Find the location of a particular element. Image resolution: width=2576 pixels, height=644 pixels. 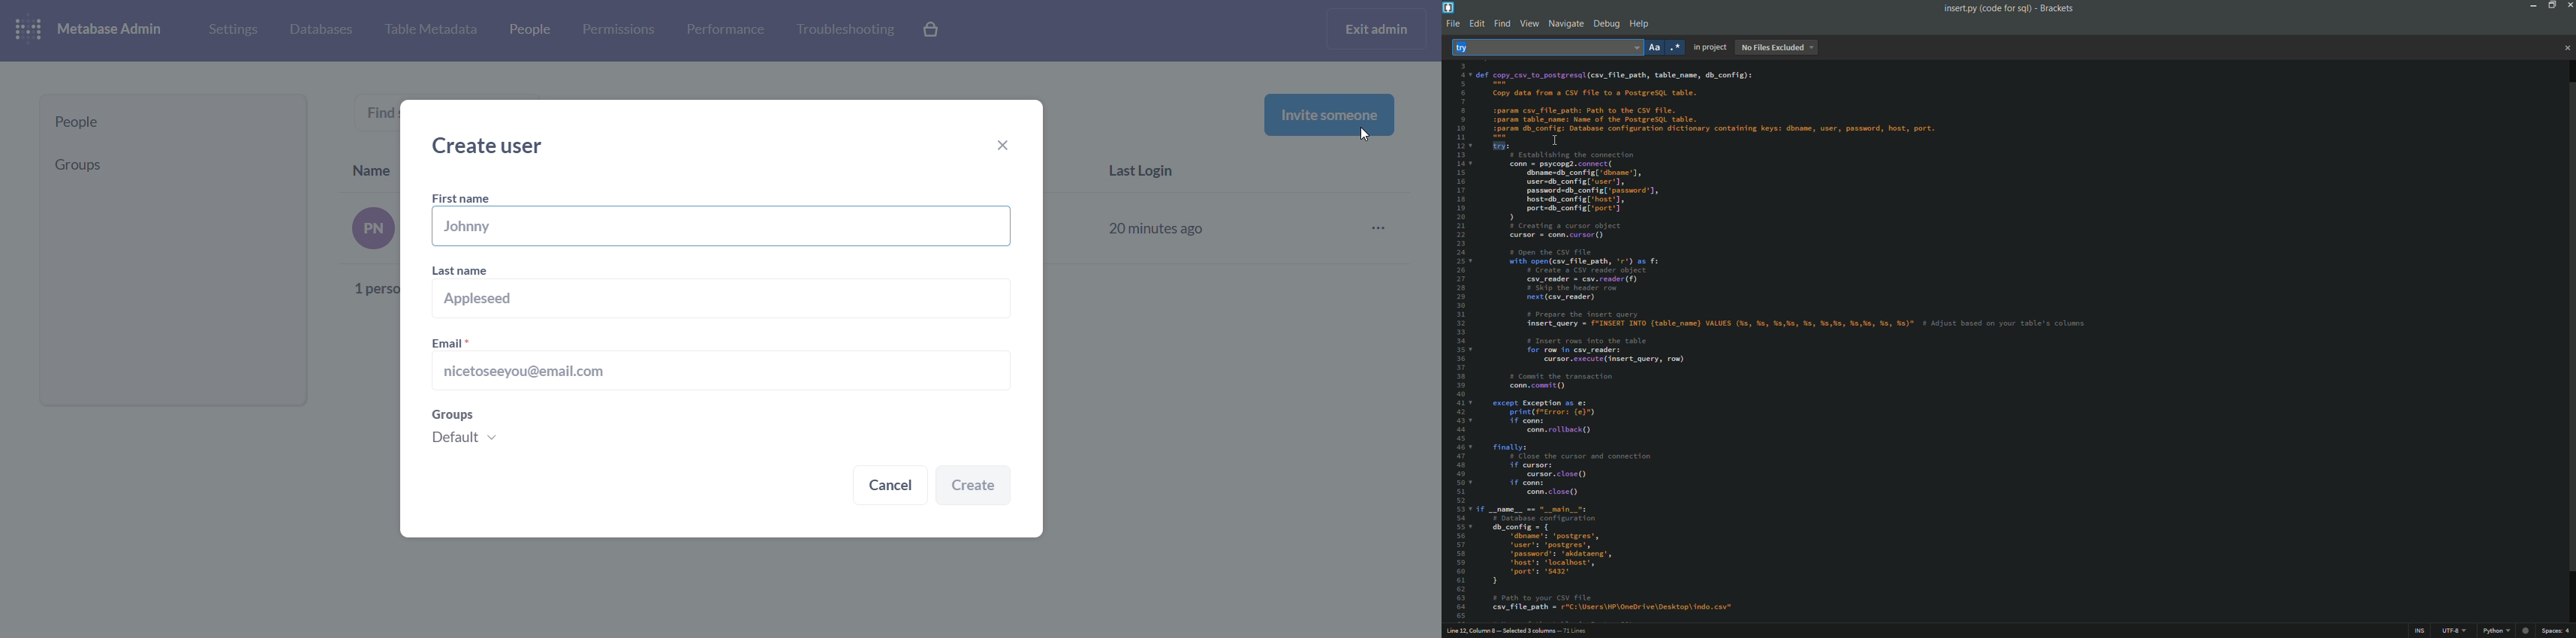

app icon is located at coordinates (1449, 8).